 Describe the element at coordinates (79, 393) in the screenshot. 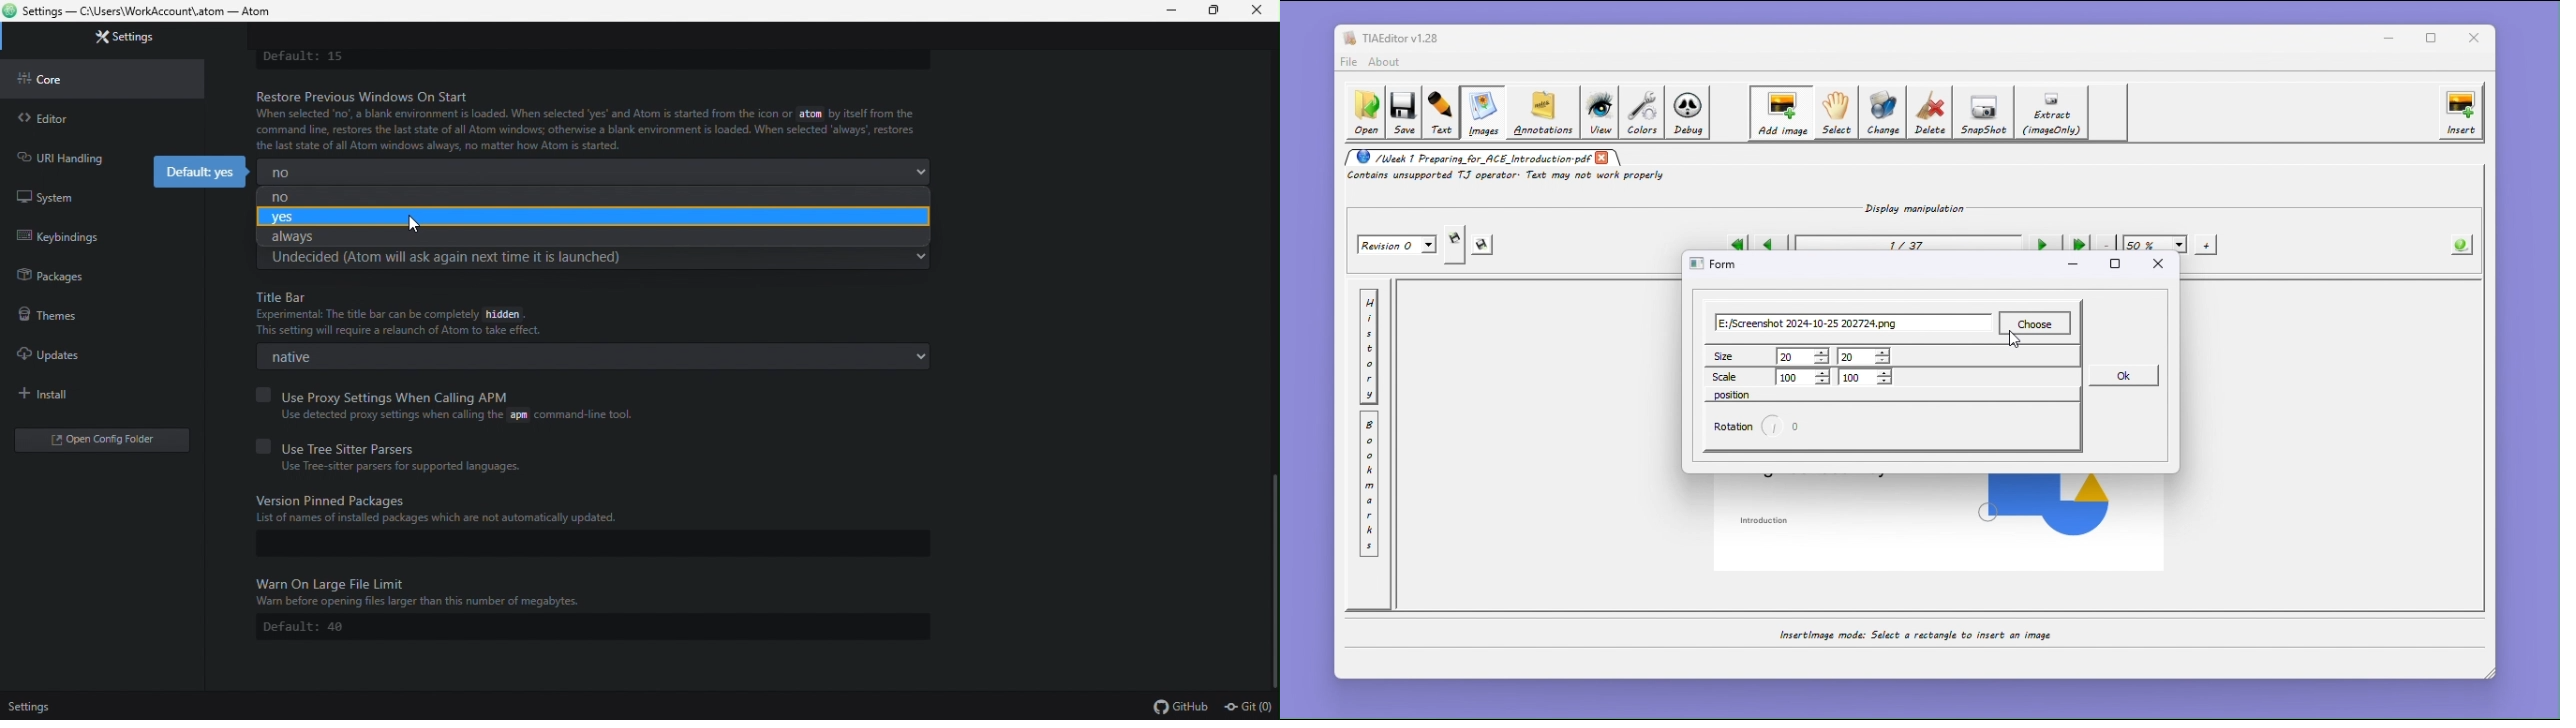

I see `Install` at that location.